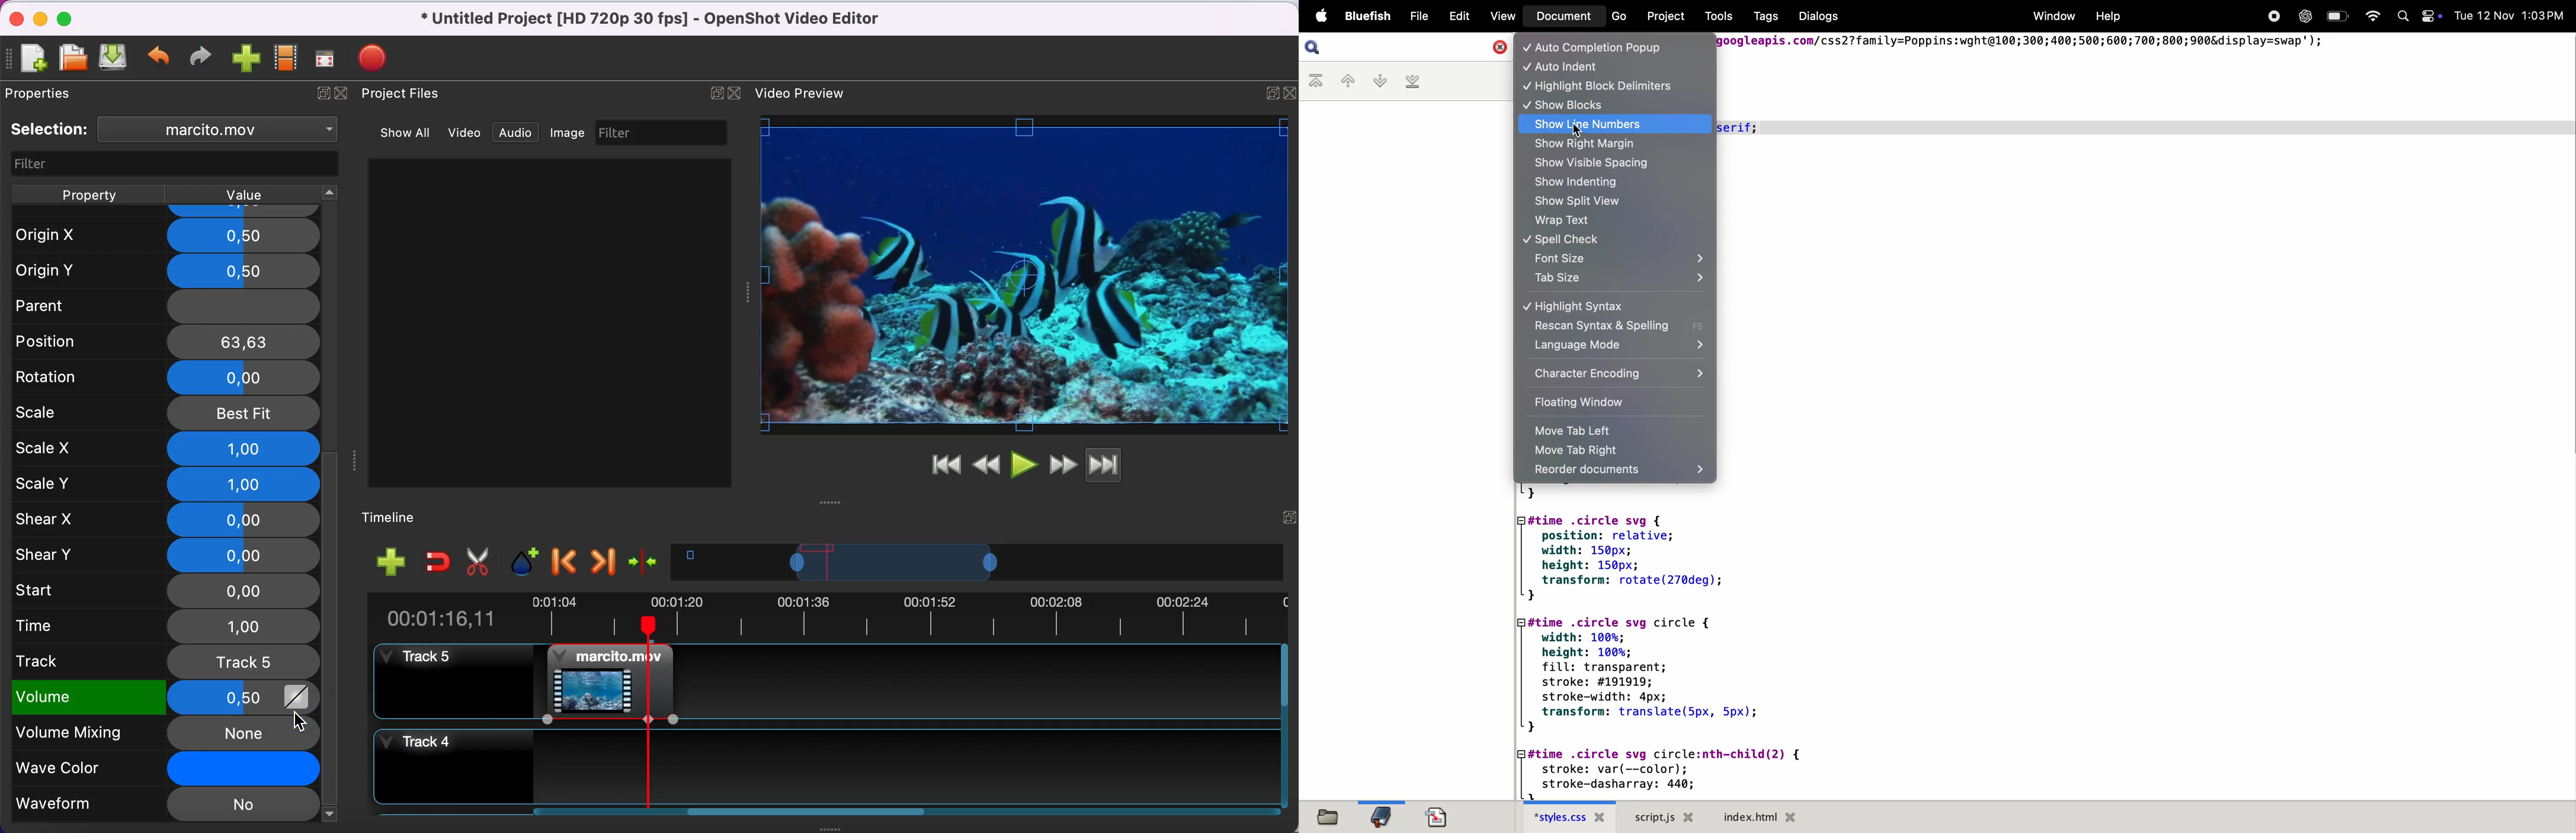 This screenshot has height=840, width=2576. What do you see at coordinates (1613, 259) in the screenshot?
I see `font size` at bounding box center [1613, 259].